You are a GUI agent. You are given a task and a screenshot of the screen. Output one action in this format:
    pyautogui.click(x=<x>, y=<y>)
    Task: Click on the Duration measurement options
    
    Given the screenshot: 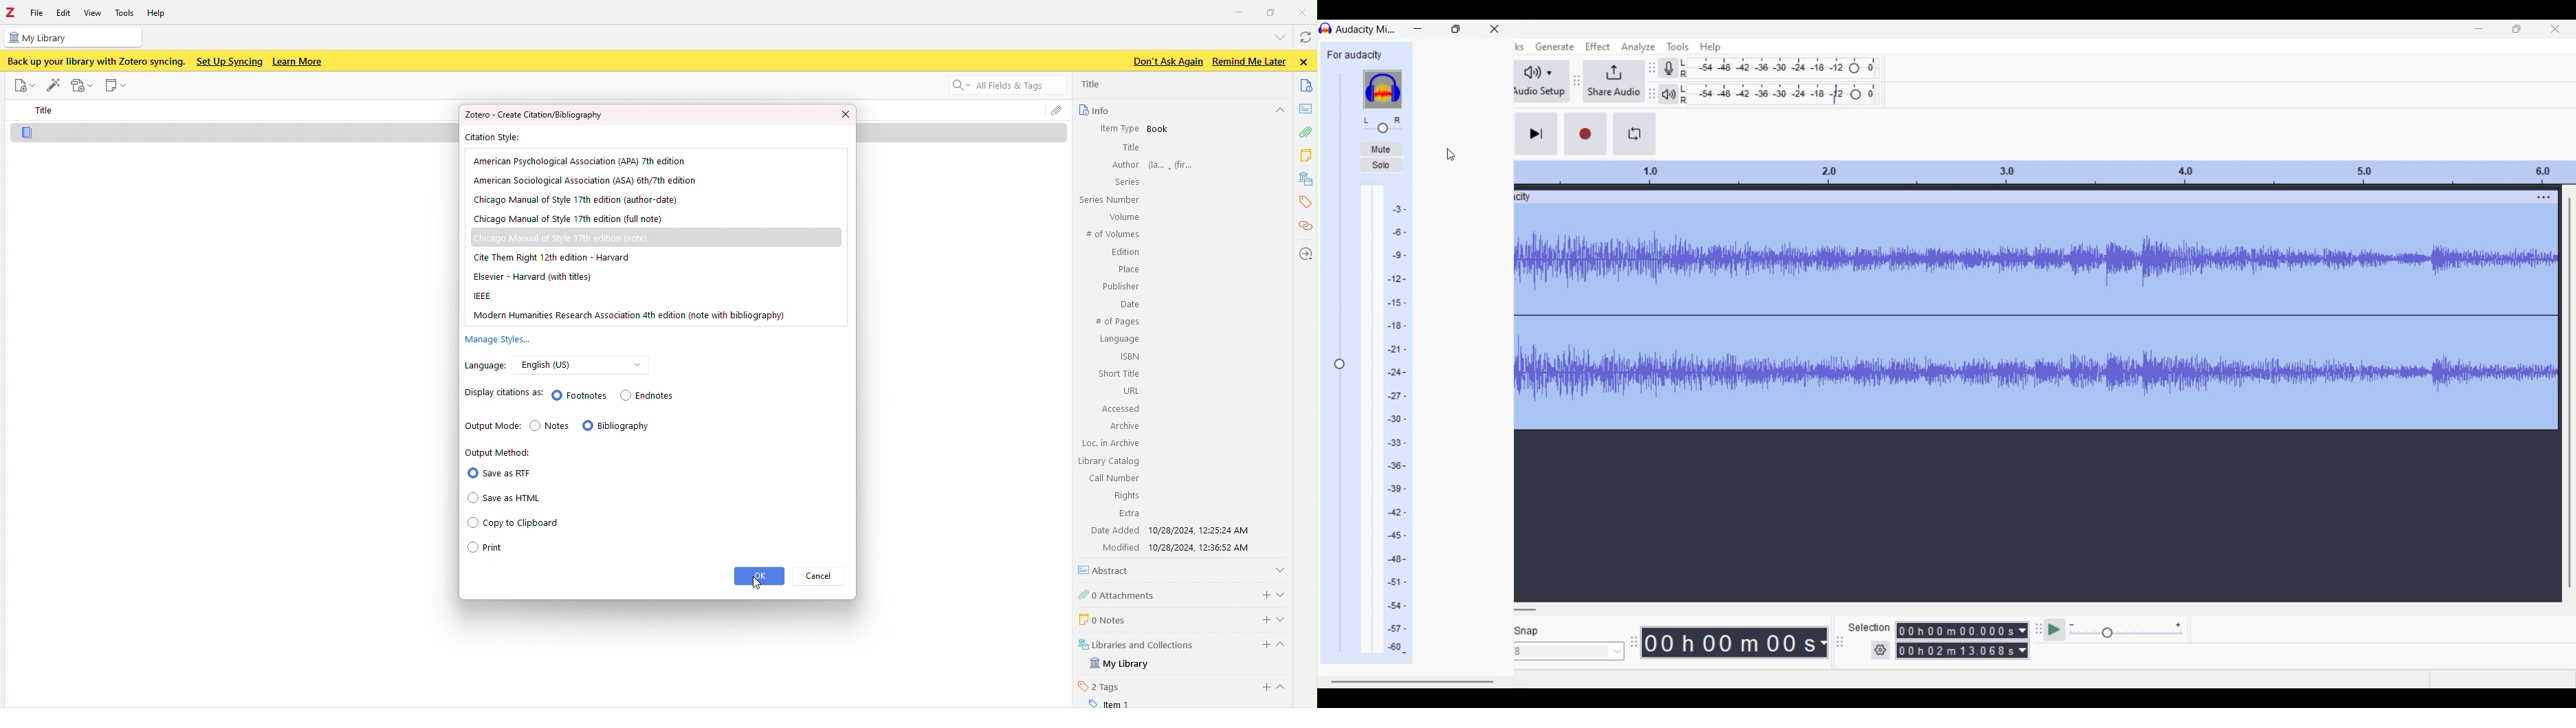 What is the action you would take?
    pyautogui.click(x=2023, y=641)
    